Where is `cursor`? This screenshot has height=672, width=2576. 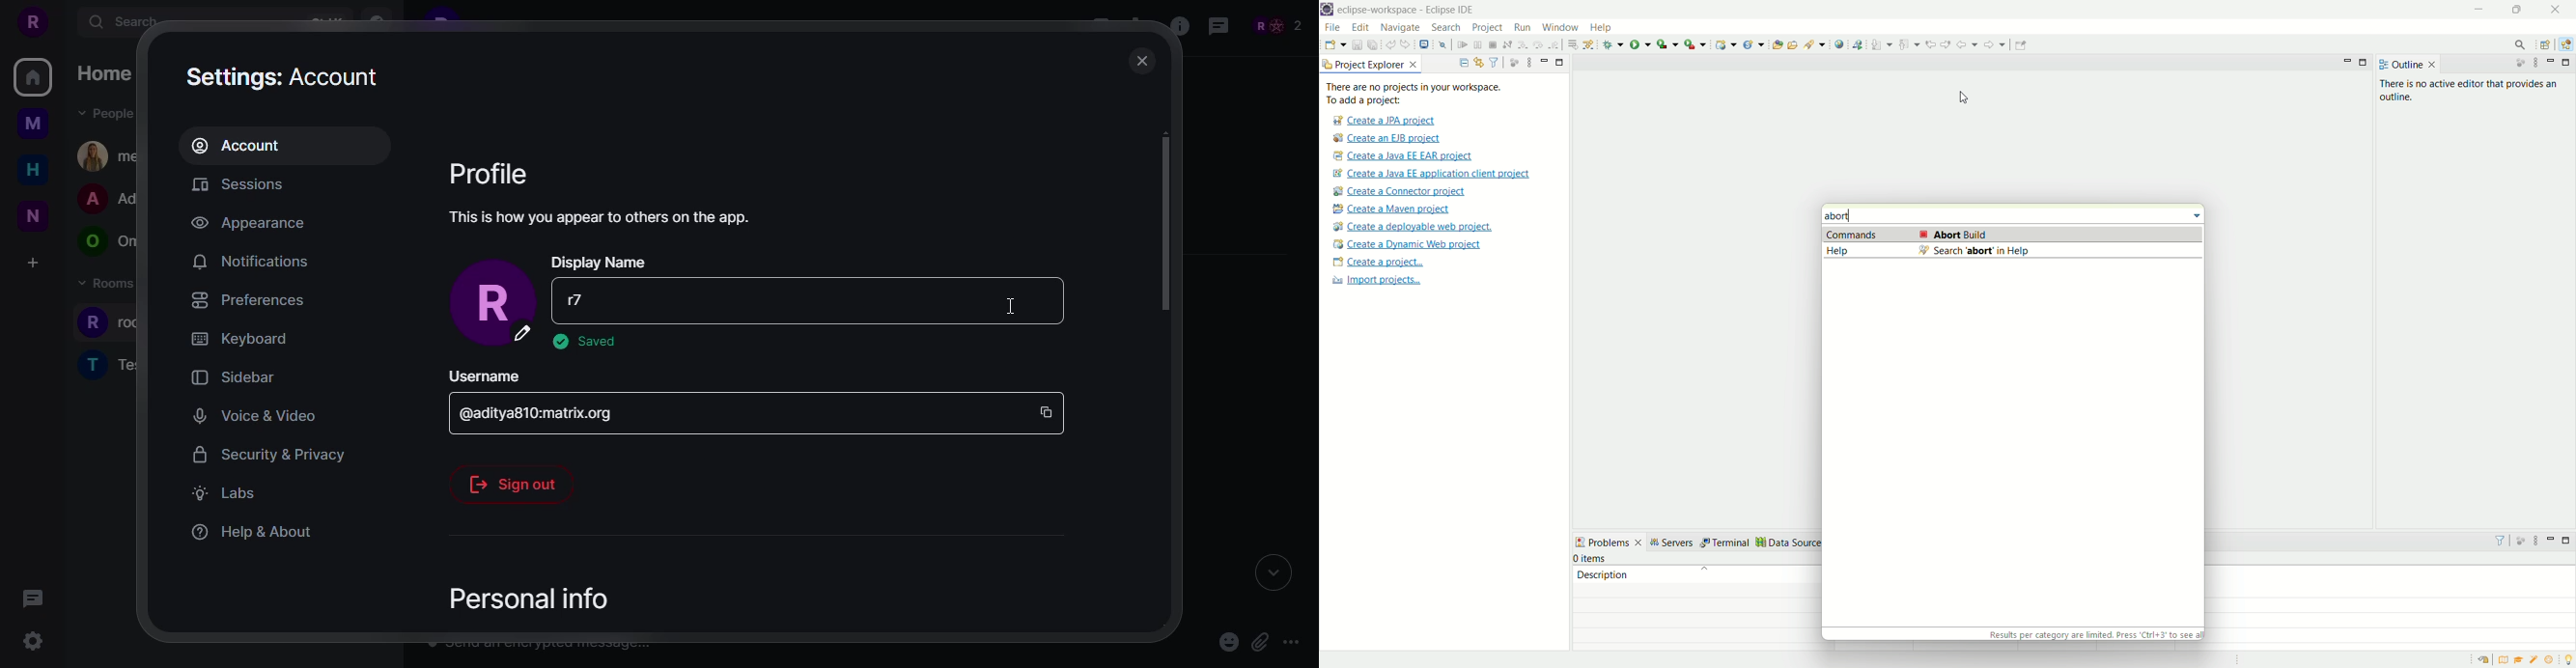
cursor is located at coordinates (1971, 101).